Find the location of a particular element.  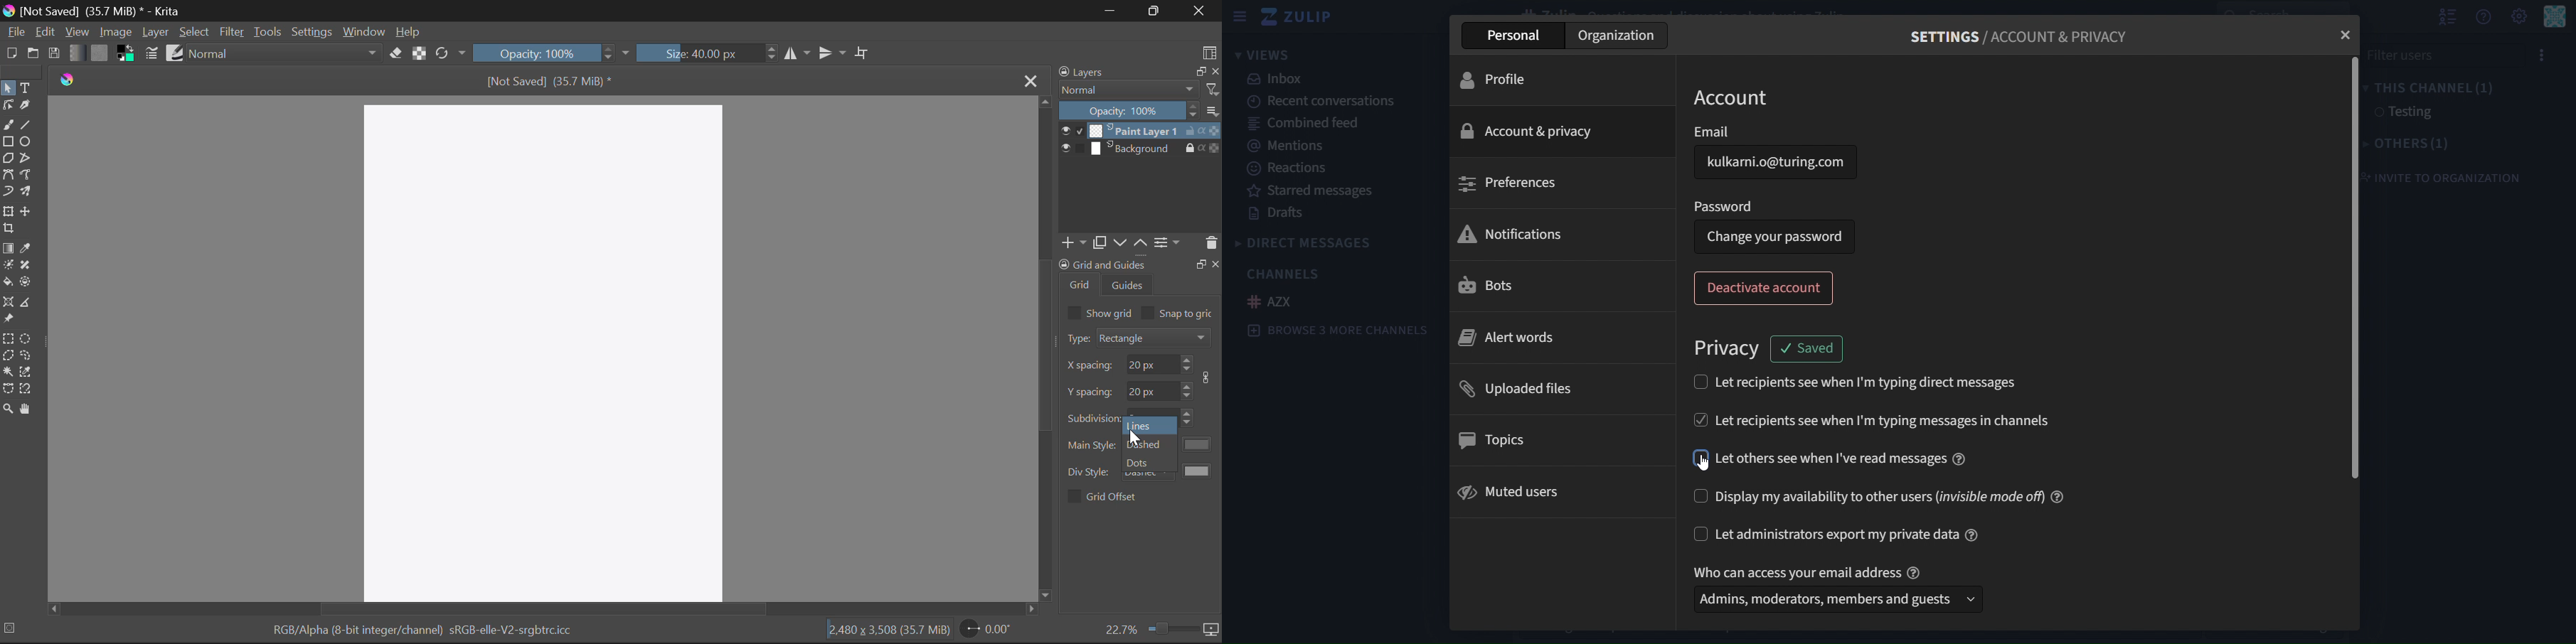

profile is located at coordinates (1504, 79).